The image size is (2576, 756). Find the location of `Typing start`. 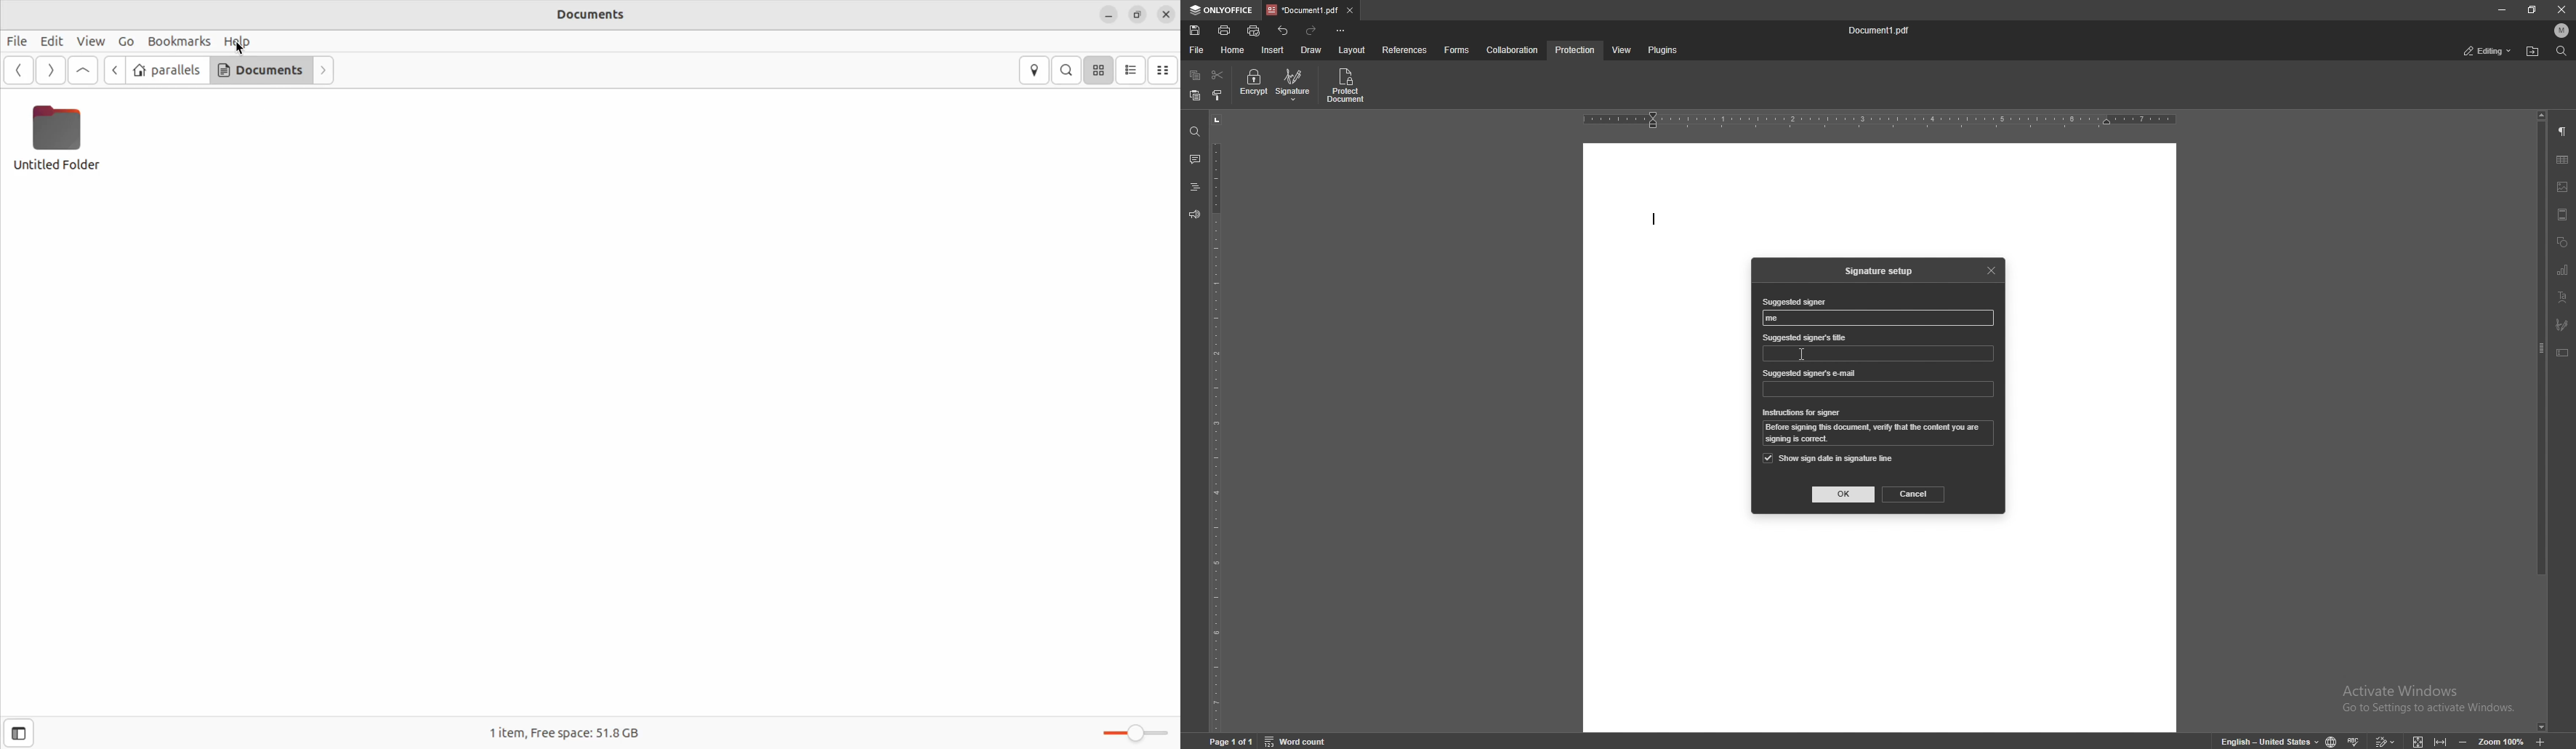

Typing start is located at coordinates (1657, 220).